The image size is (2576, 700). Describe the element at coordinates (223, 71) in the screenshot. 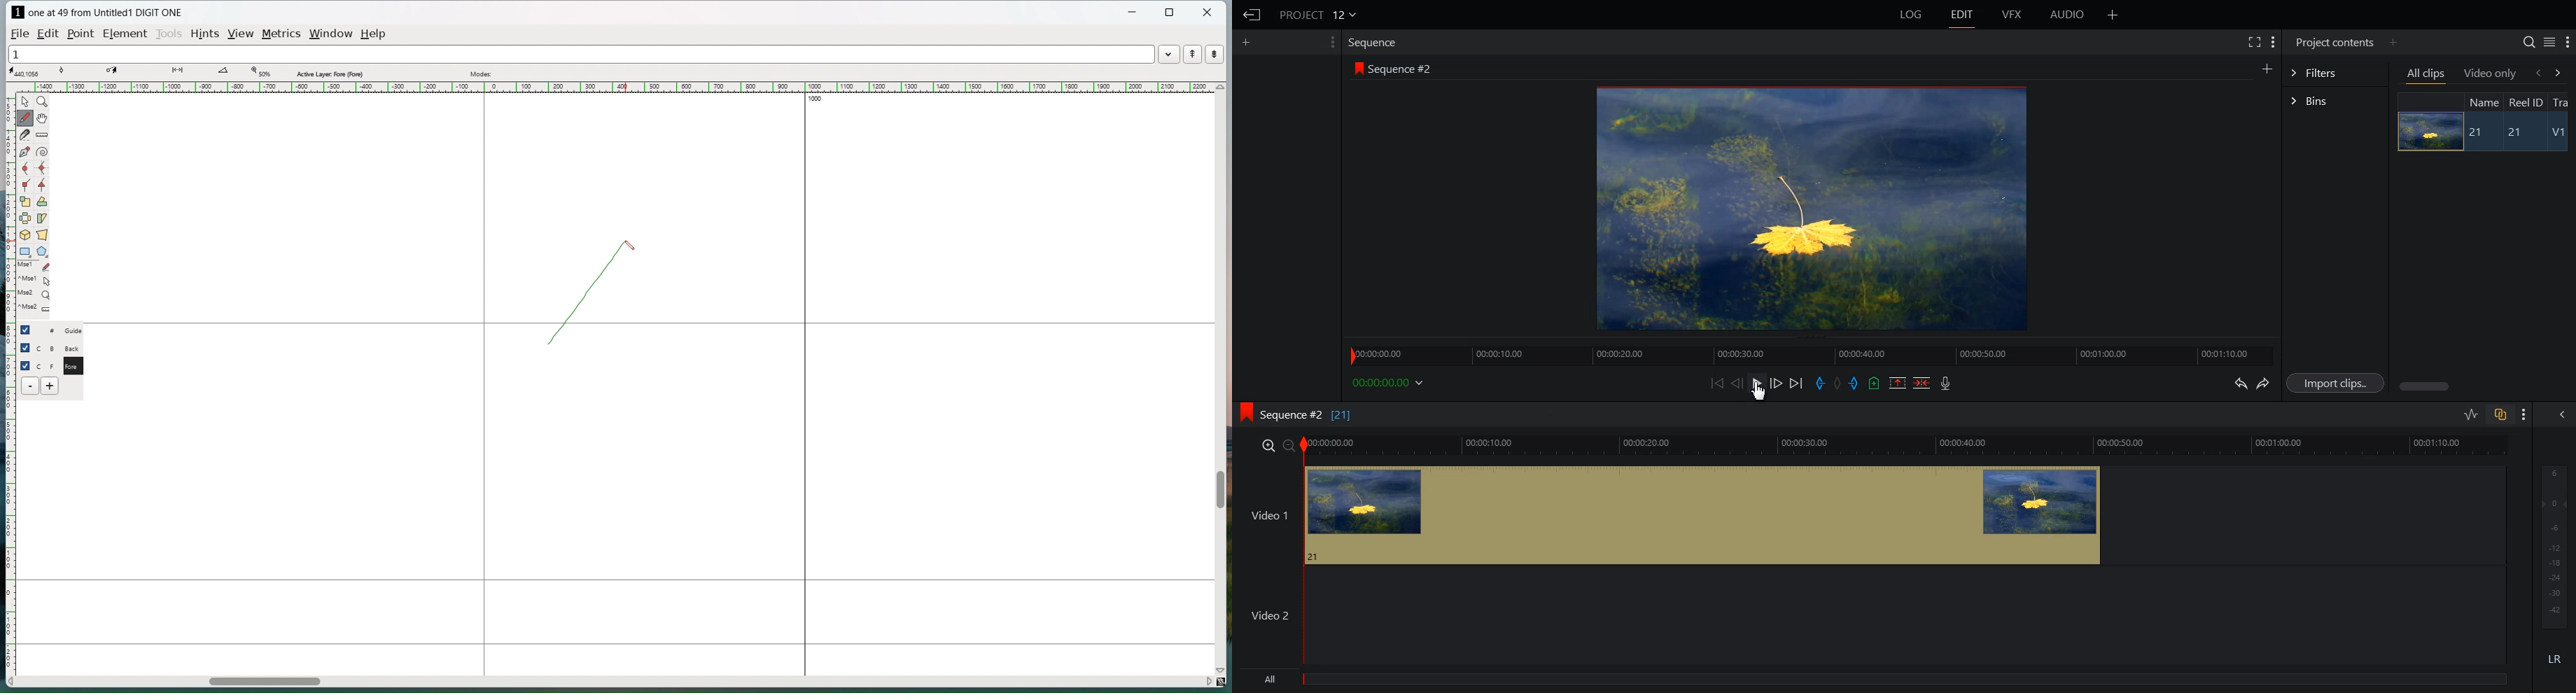

I see `angle between lines` at that location.